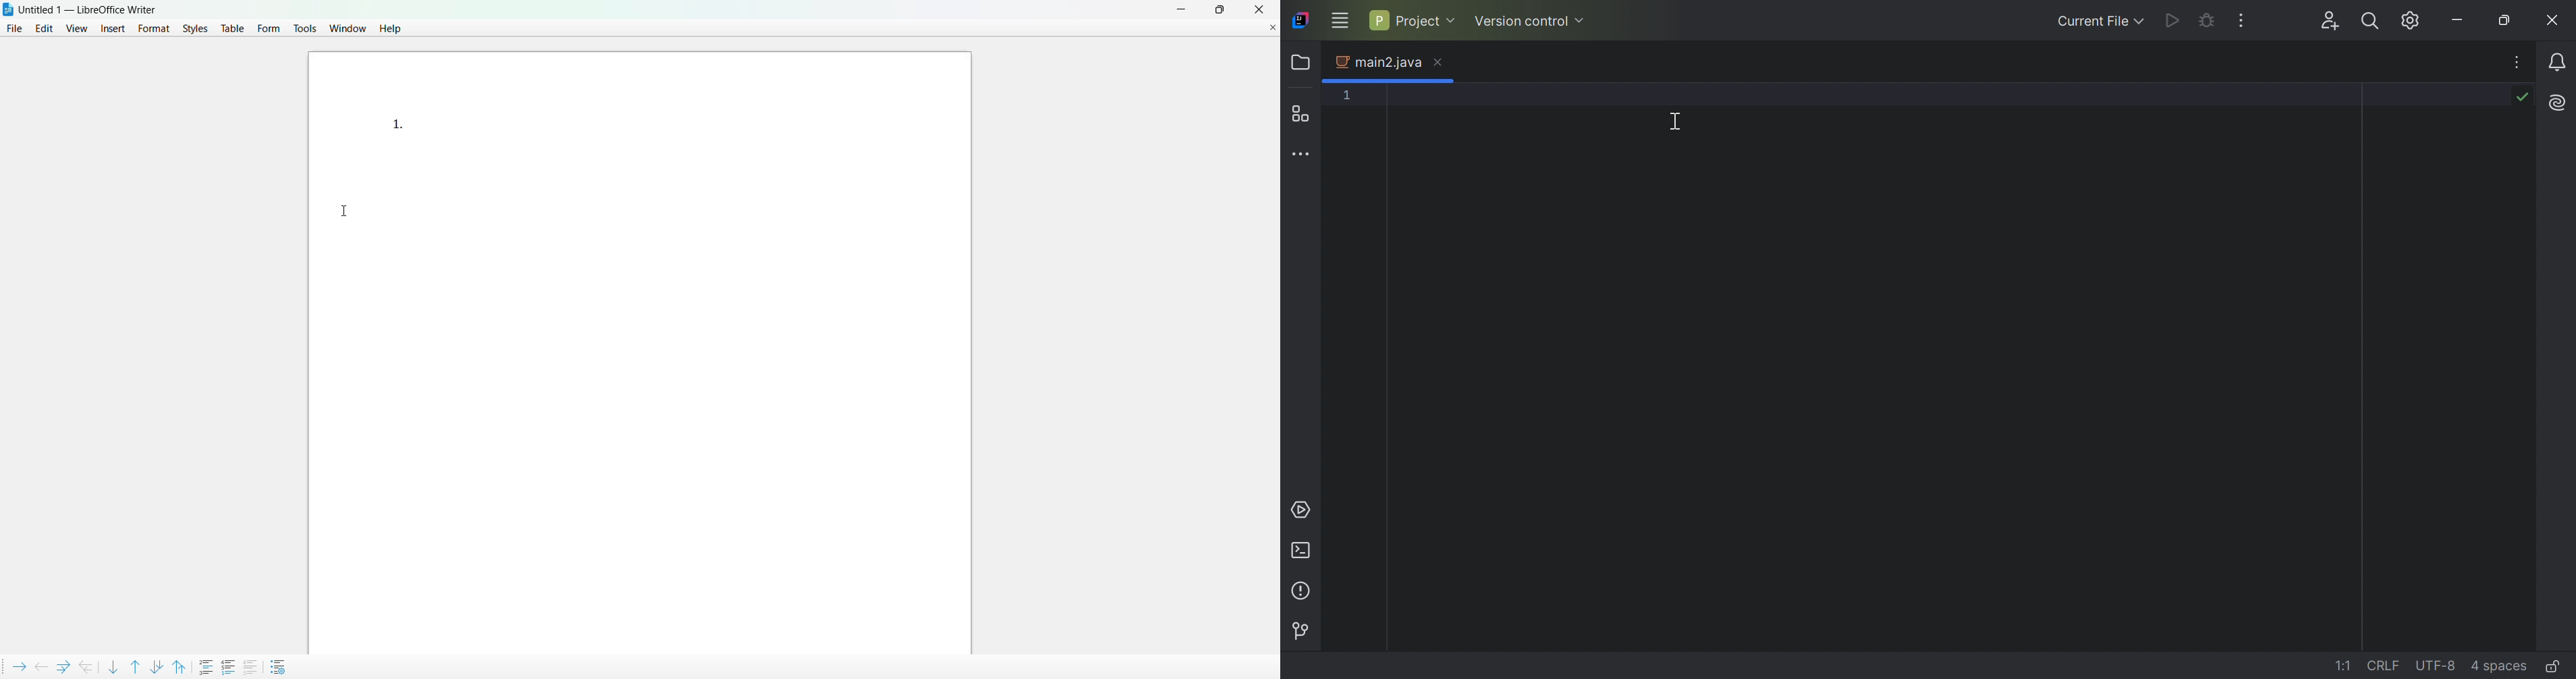  I want to click on view, so click(77, 27).